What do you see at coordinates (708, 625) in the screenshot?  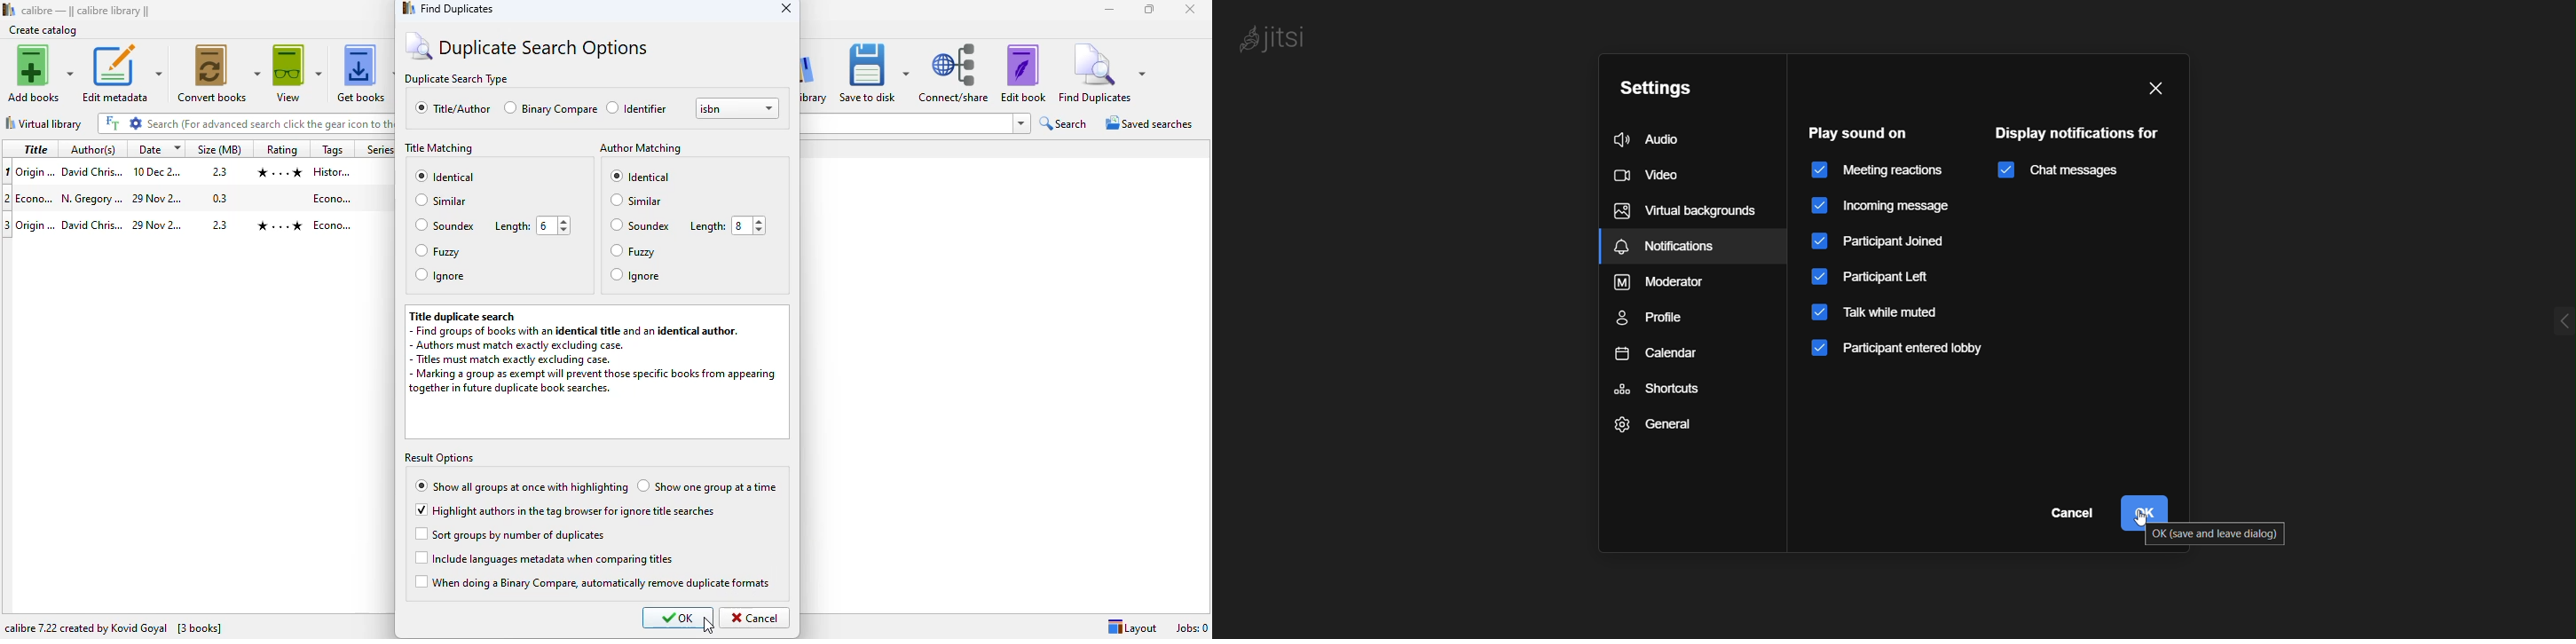 I see `cursor` at bounding box center [708, 625].